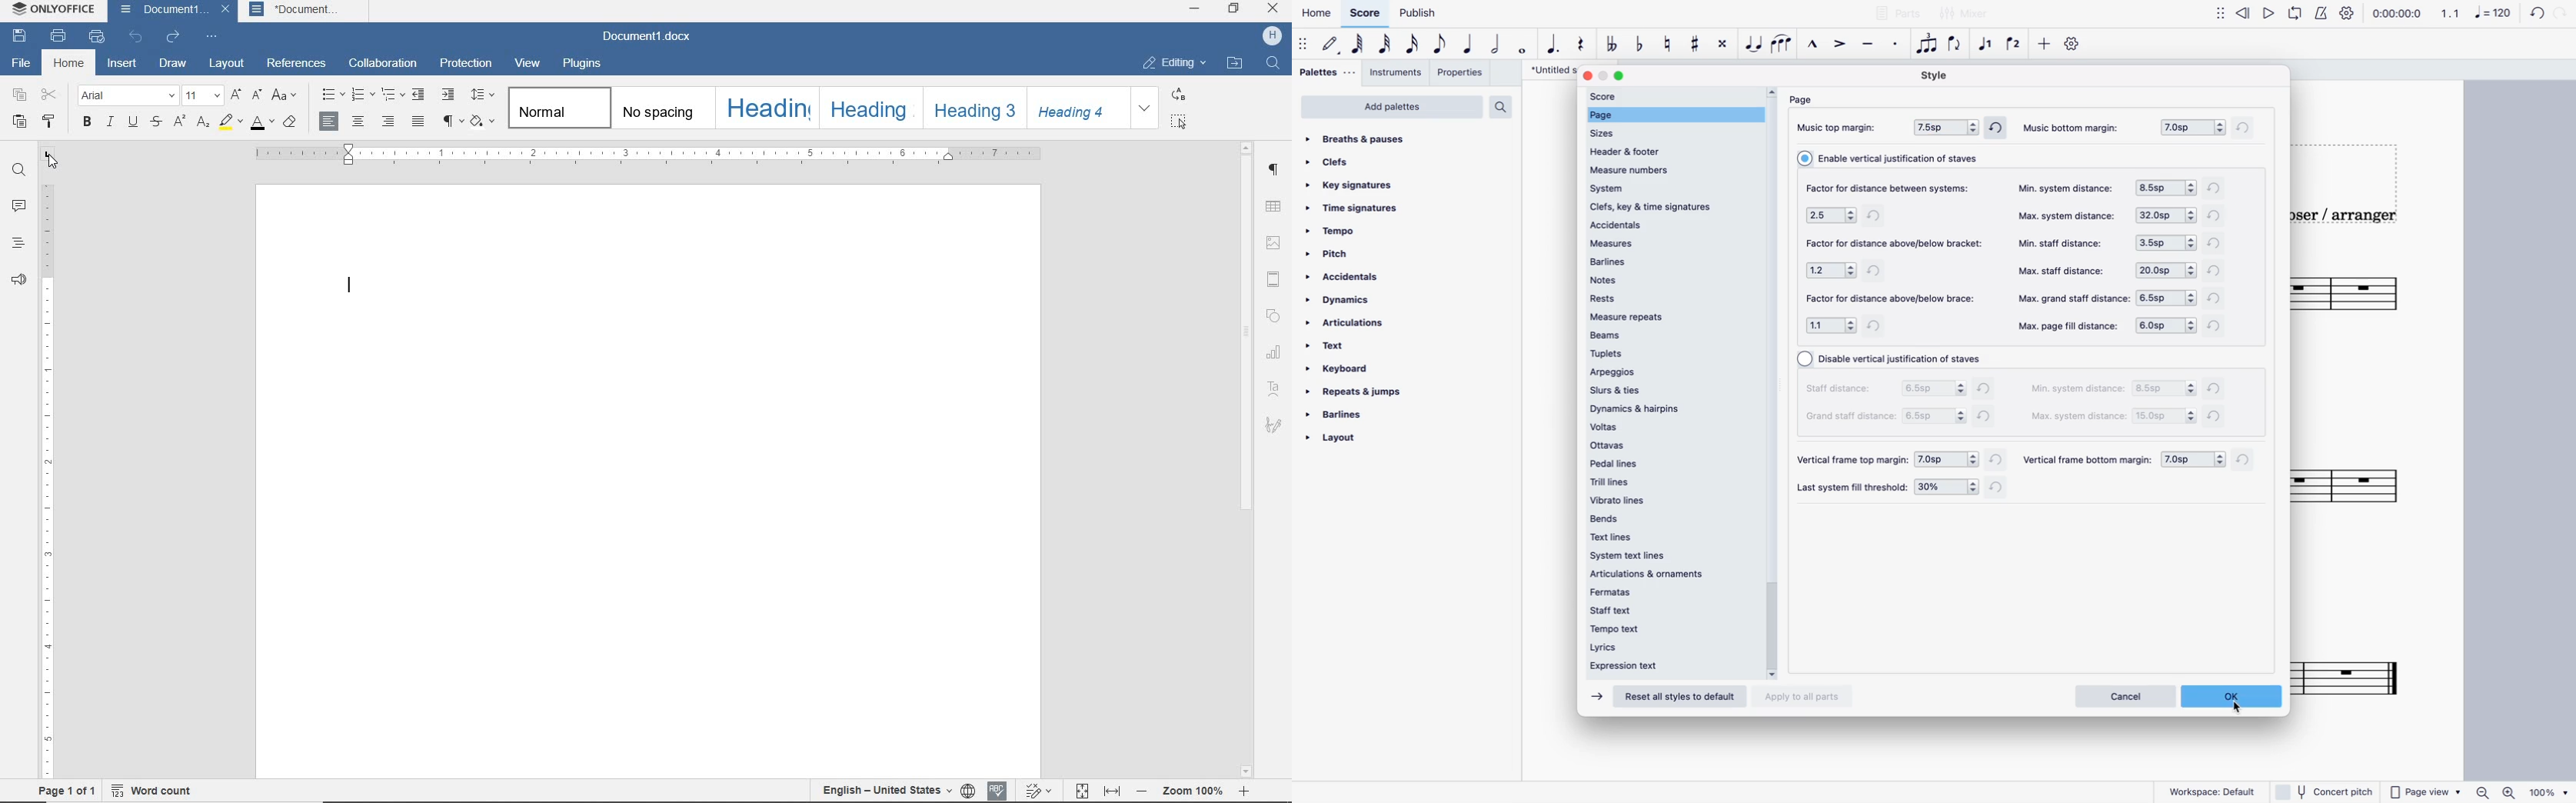  I want to click on HEADING 2, so click(868, 107).